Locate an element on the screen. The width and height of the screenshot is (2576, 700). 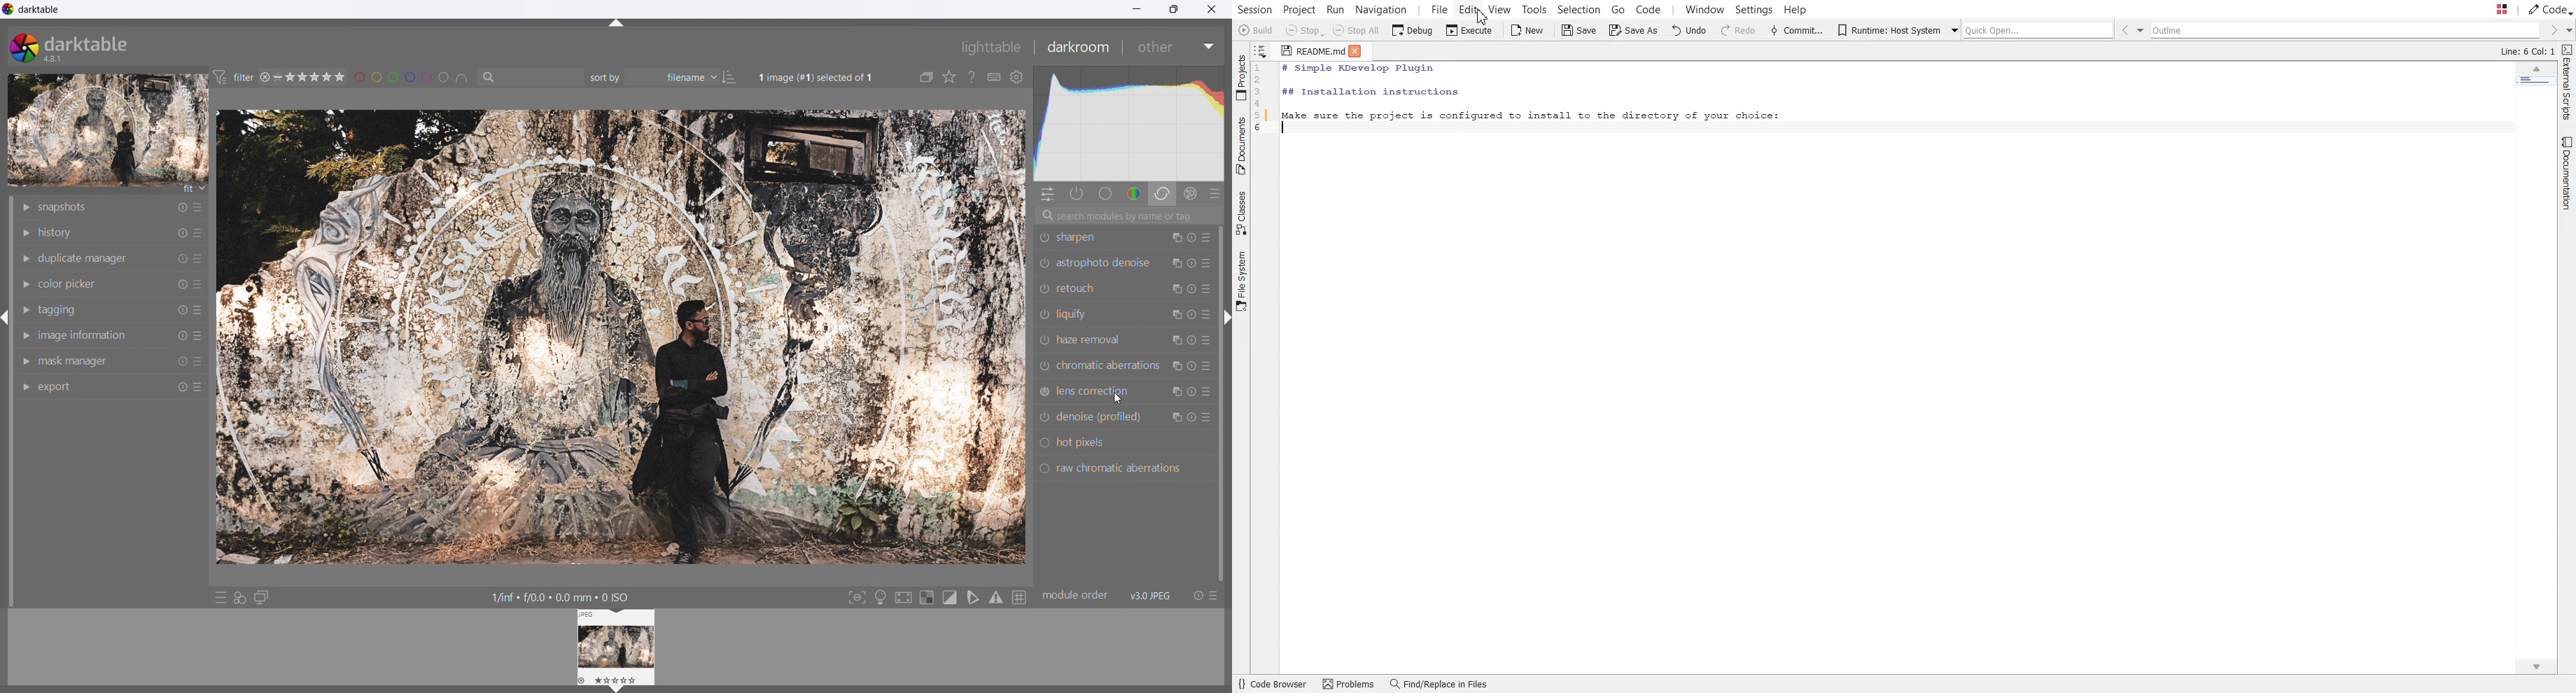
Execute is located at coordinates (1467, 31).